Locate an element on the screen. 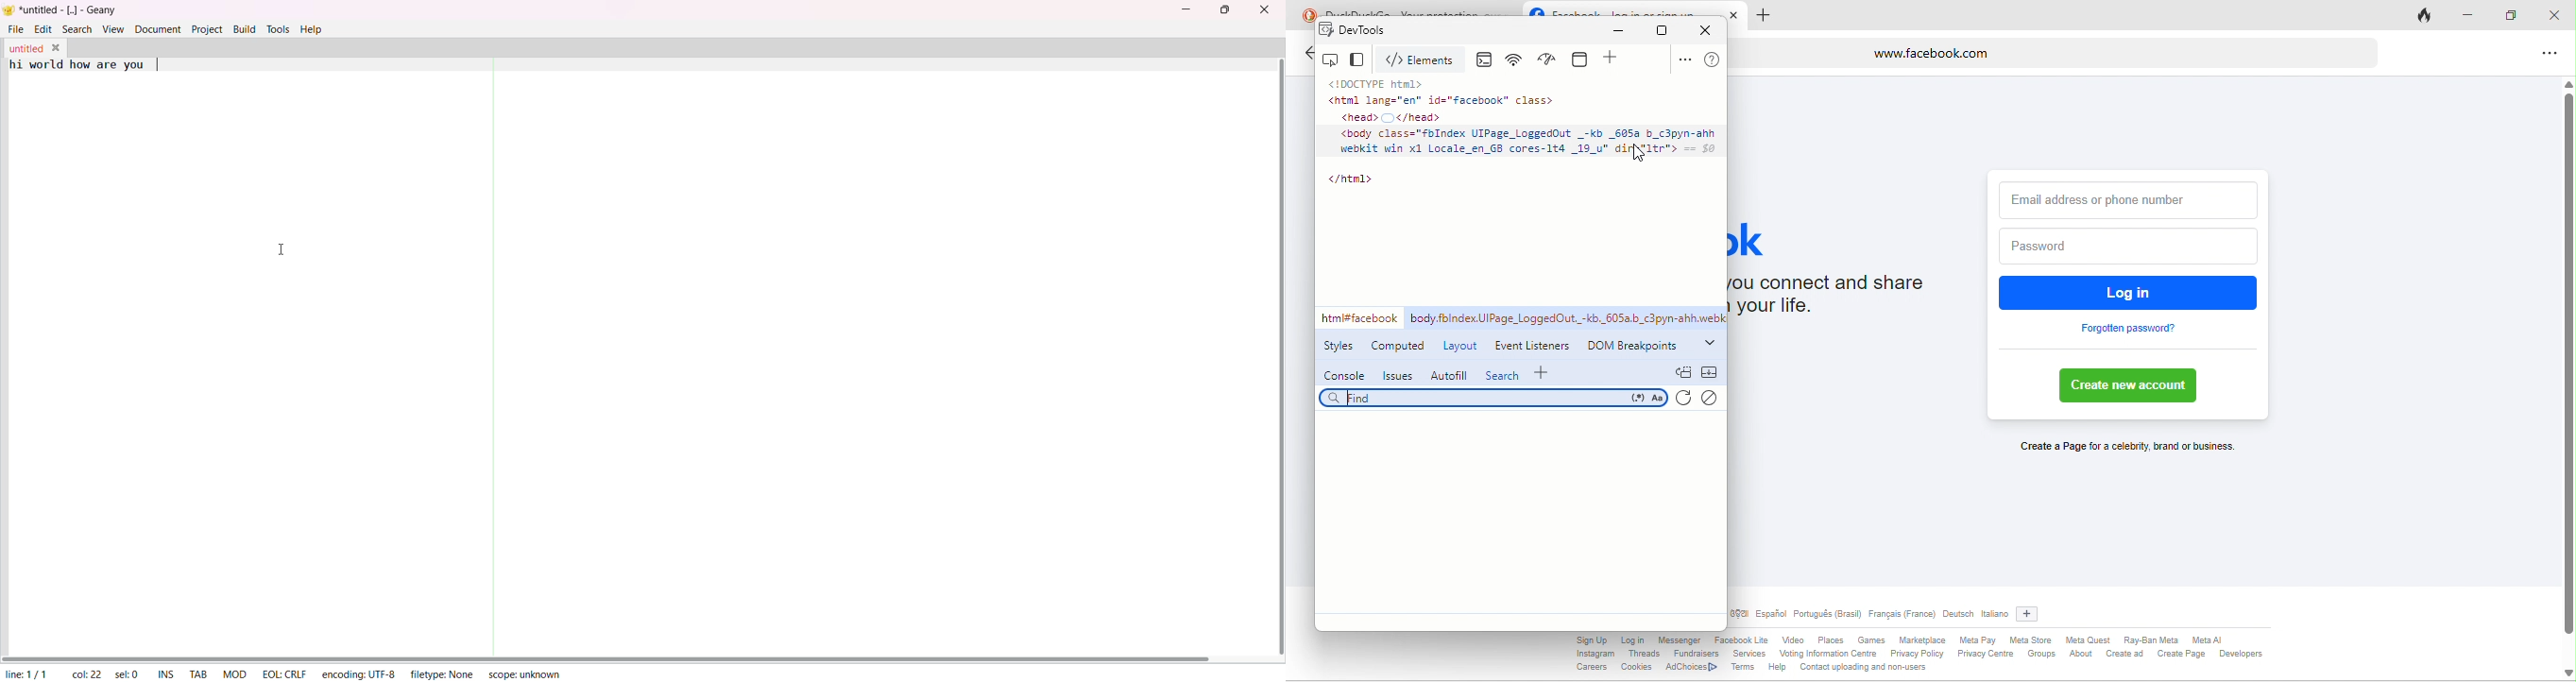 Image resolution: width=2576 pixels, height=700 pixels. close is located at coordinates (1737, 14).